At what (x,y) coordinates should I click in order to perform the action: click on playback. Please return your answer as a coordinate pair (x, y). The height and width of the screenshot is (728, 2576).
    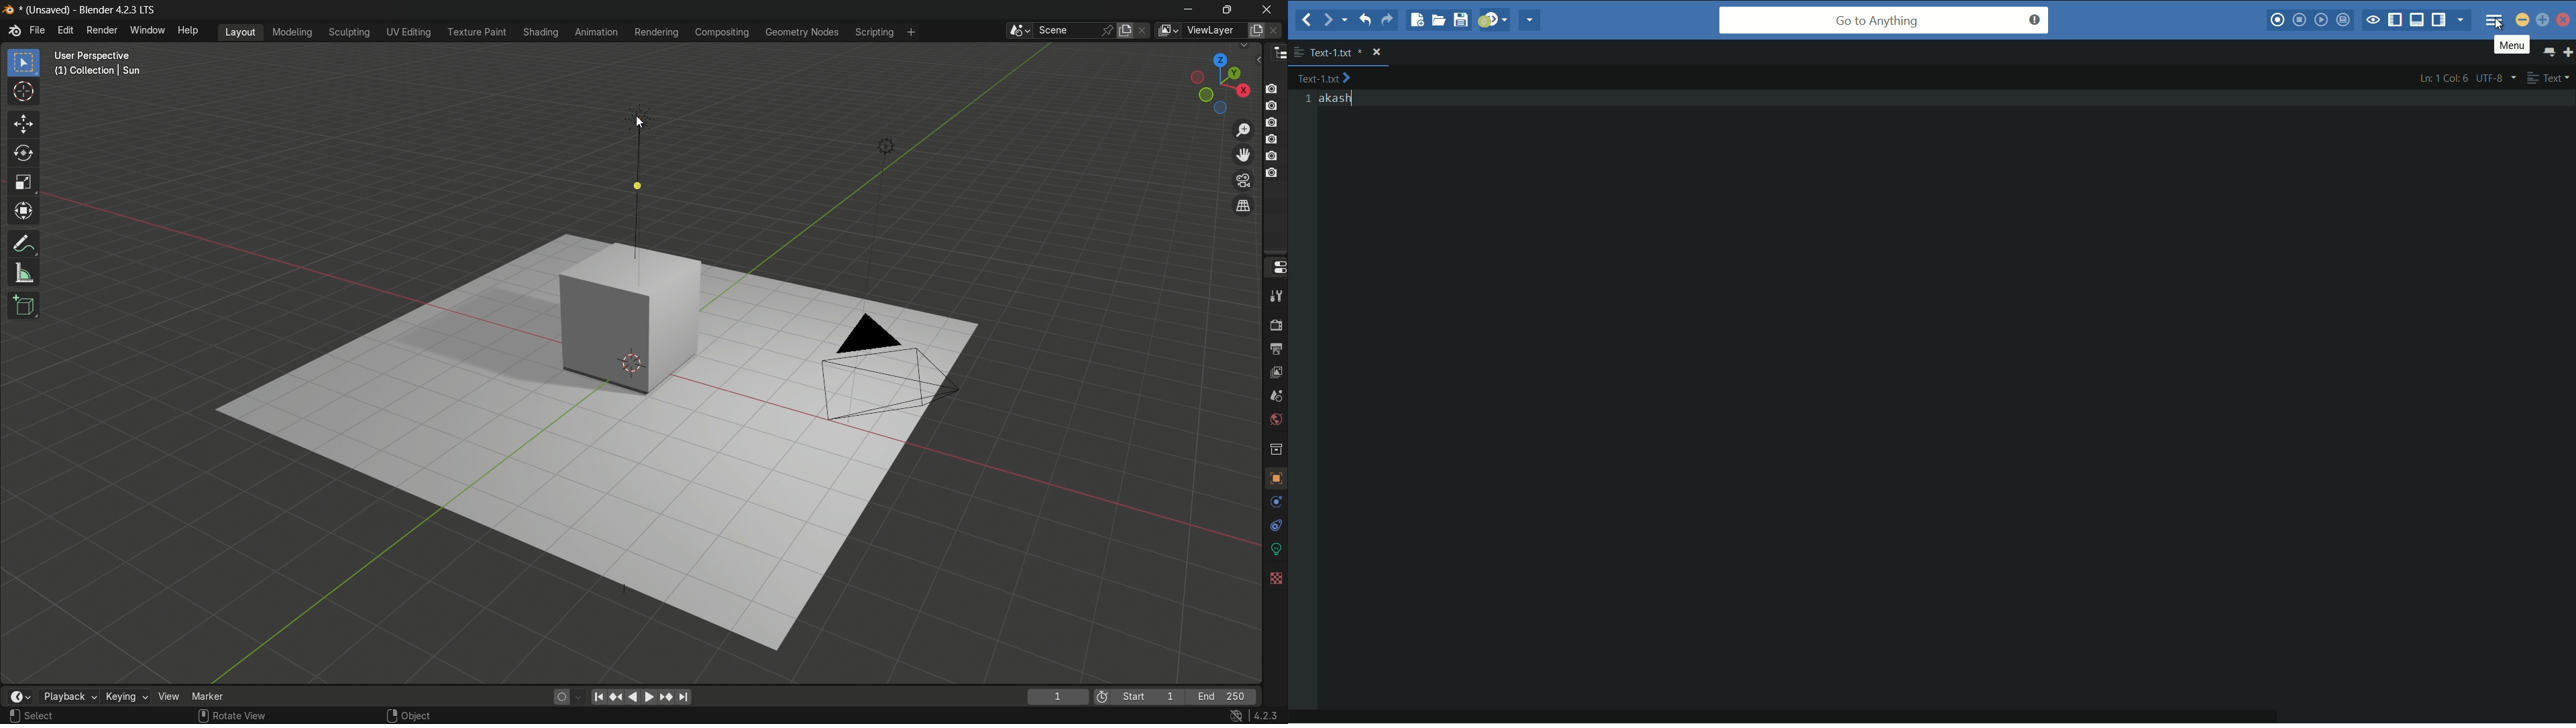
    Looking at the image, I should click on (66, 697).